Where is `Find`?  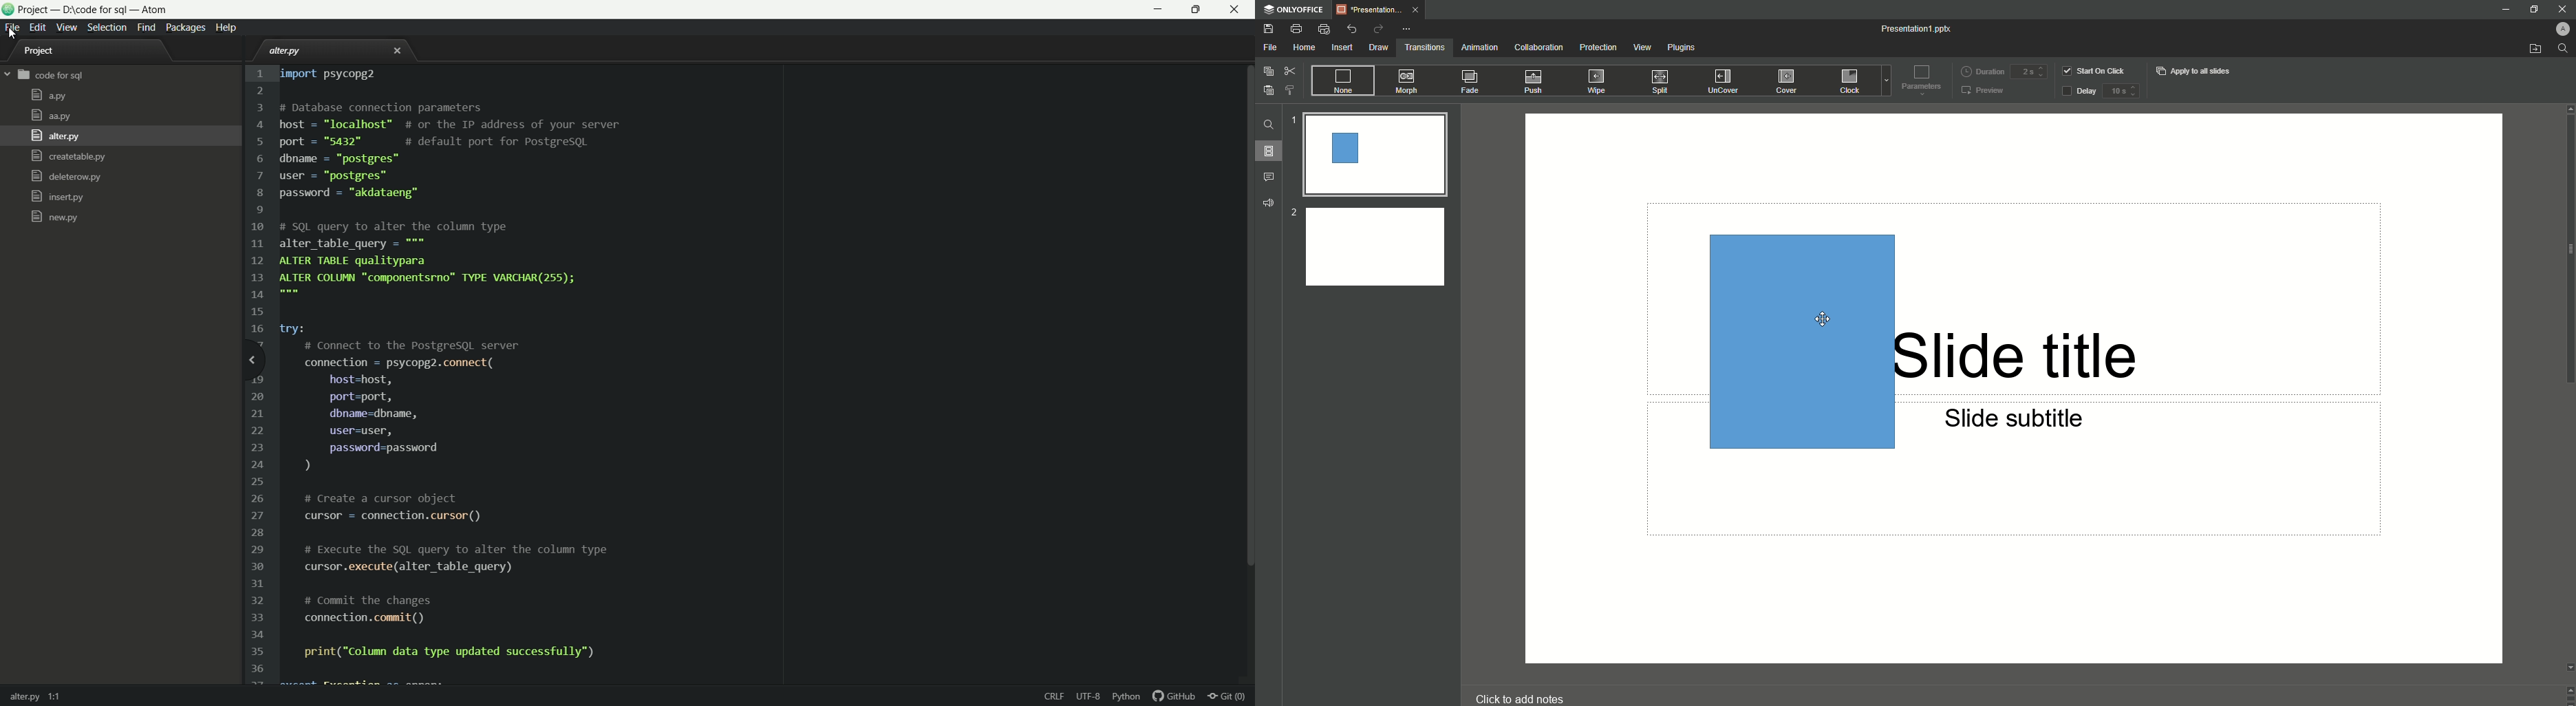 Find is located at coordinates (1267, 124).